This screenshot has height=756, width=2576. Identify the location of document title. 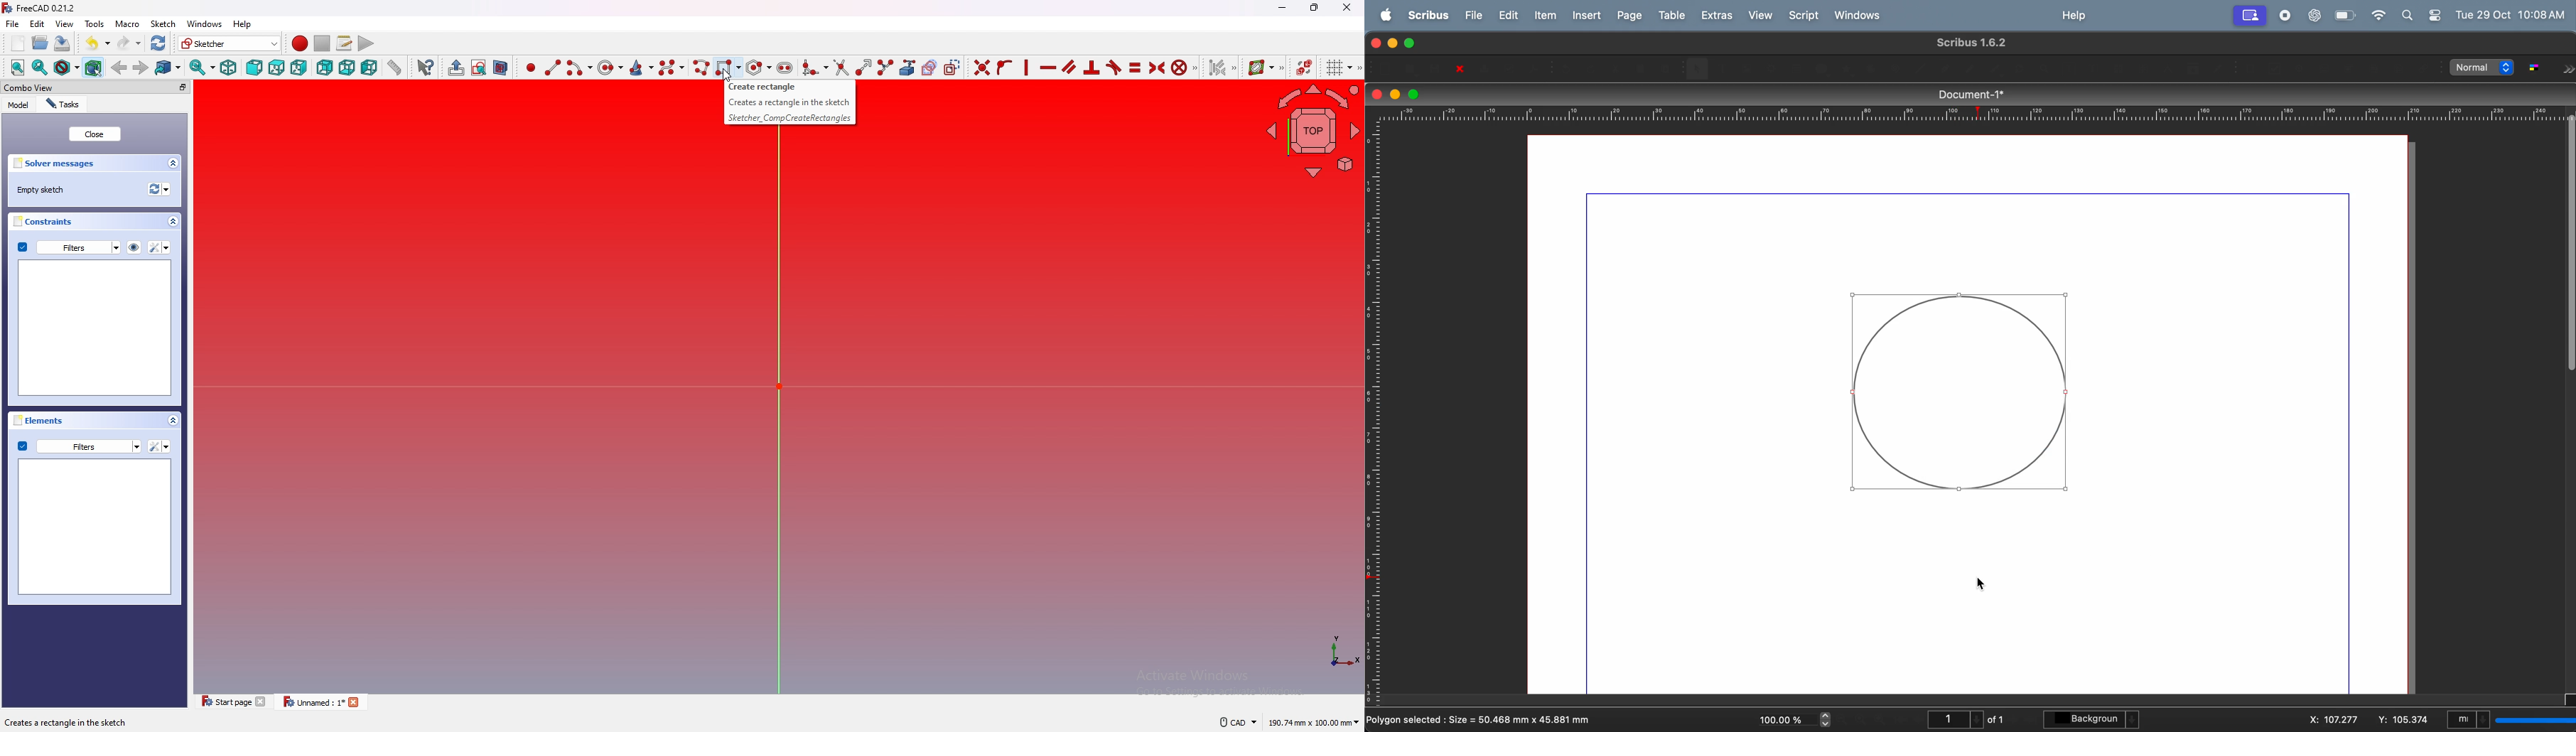
(1967, 95).